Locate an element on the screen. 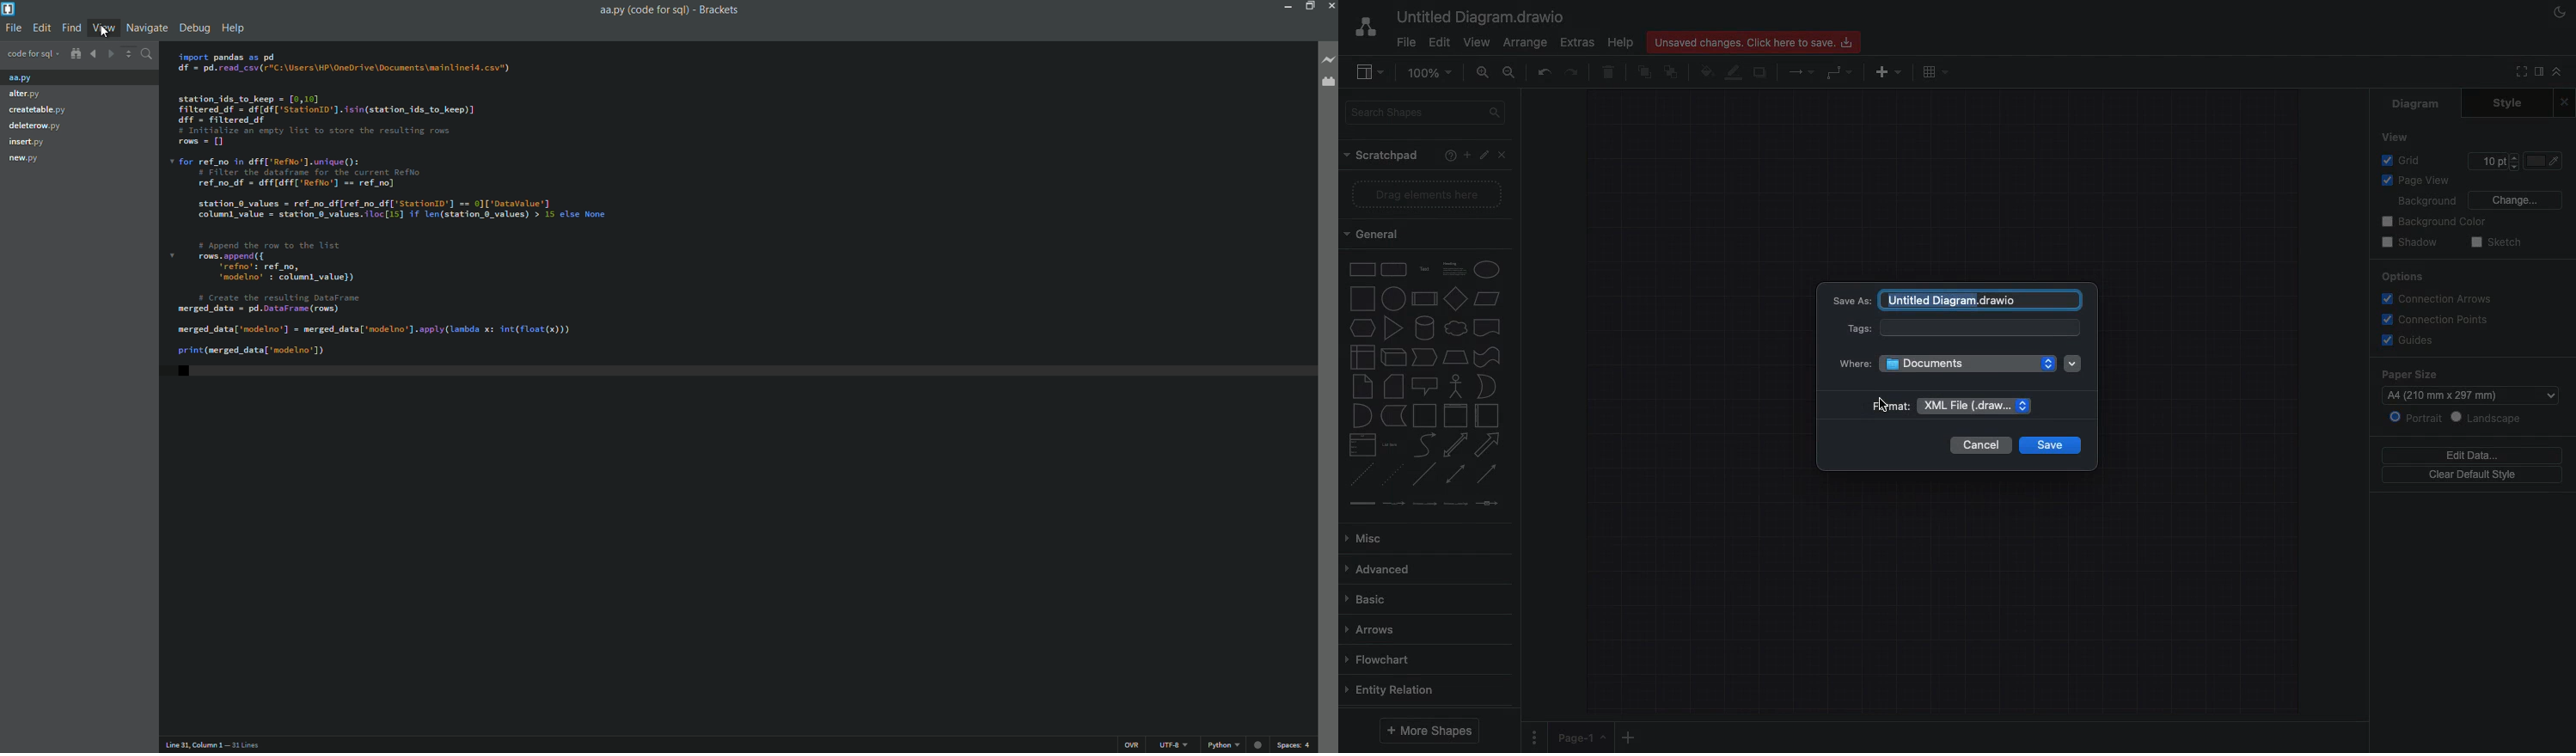  Page view is located at coordinates (2417, 181).